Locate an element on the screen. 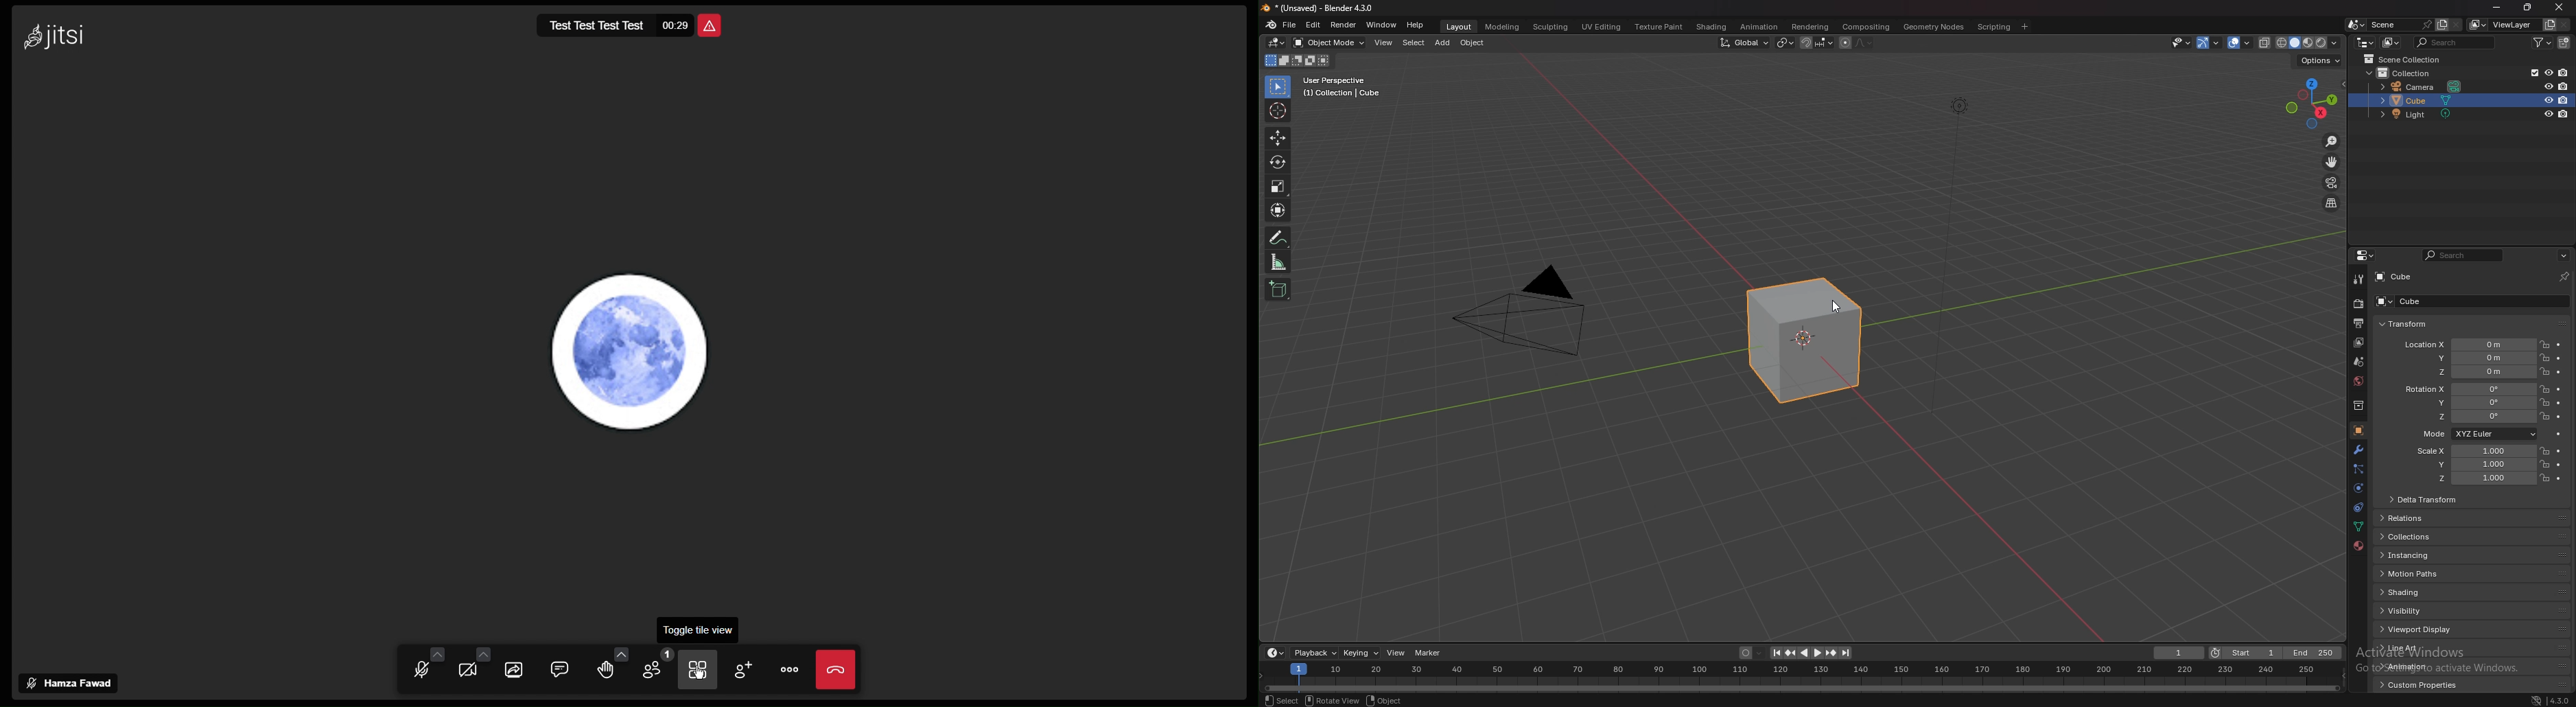  blender is located at coordinates (1269, 25).